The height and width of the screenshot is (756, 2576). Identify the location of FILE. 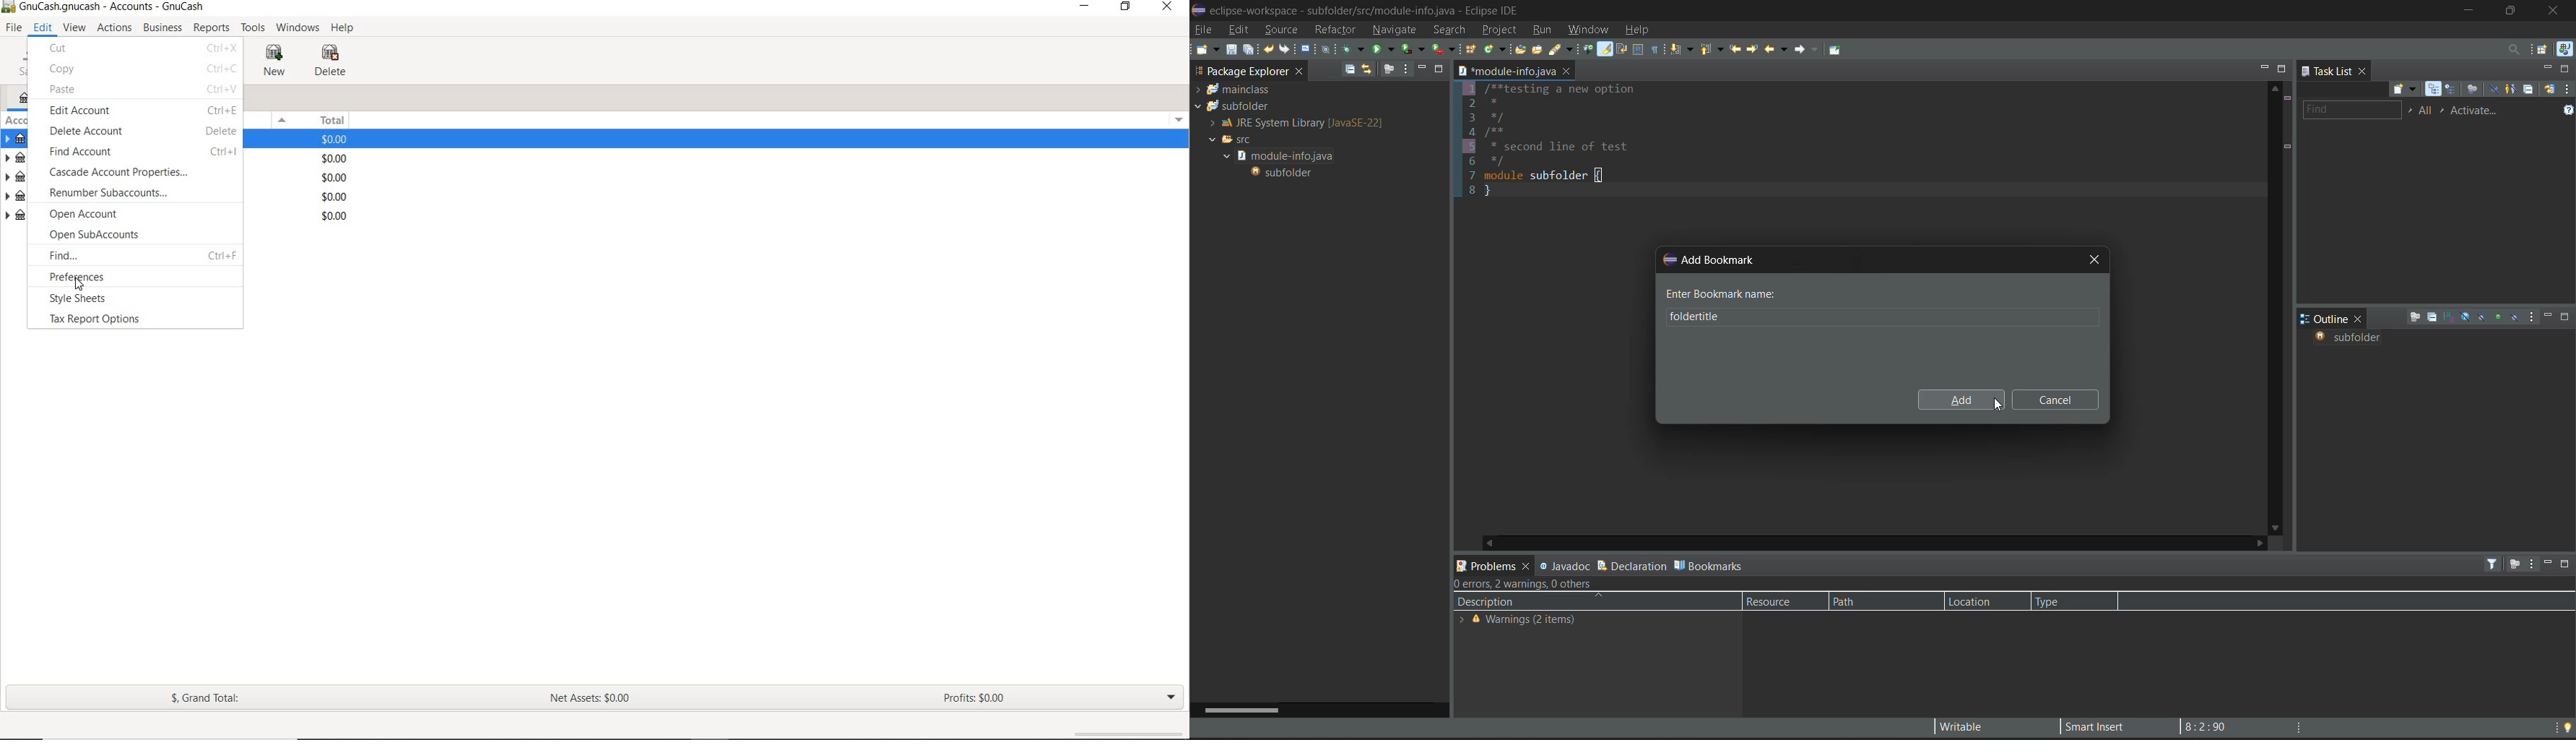
(12, 28).